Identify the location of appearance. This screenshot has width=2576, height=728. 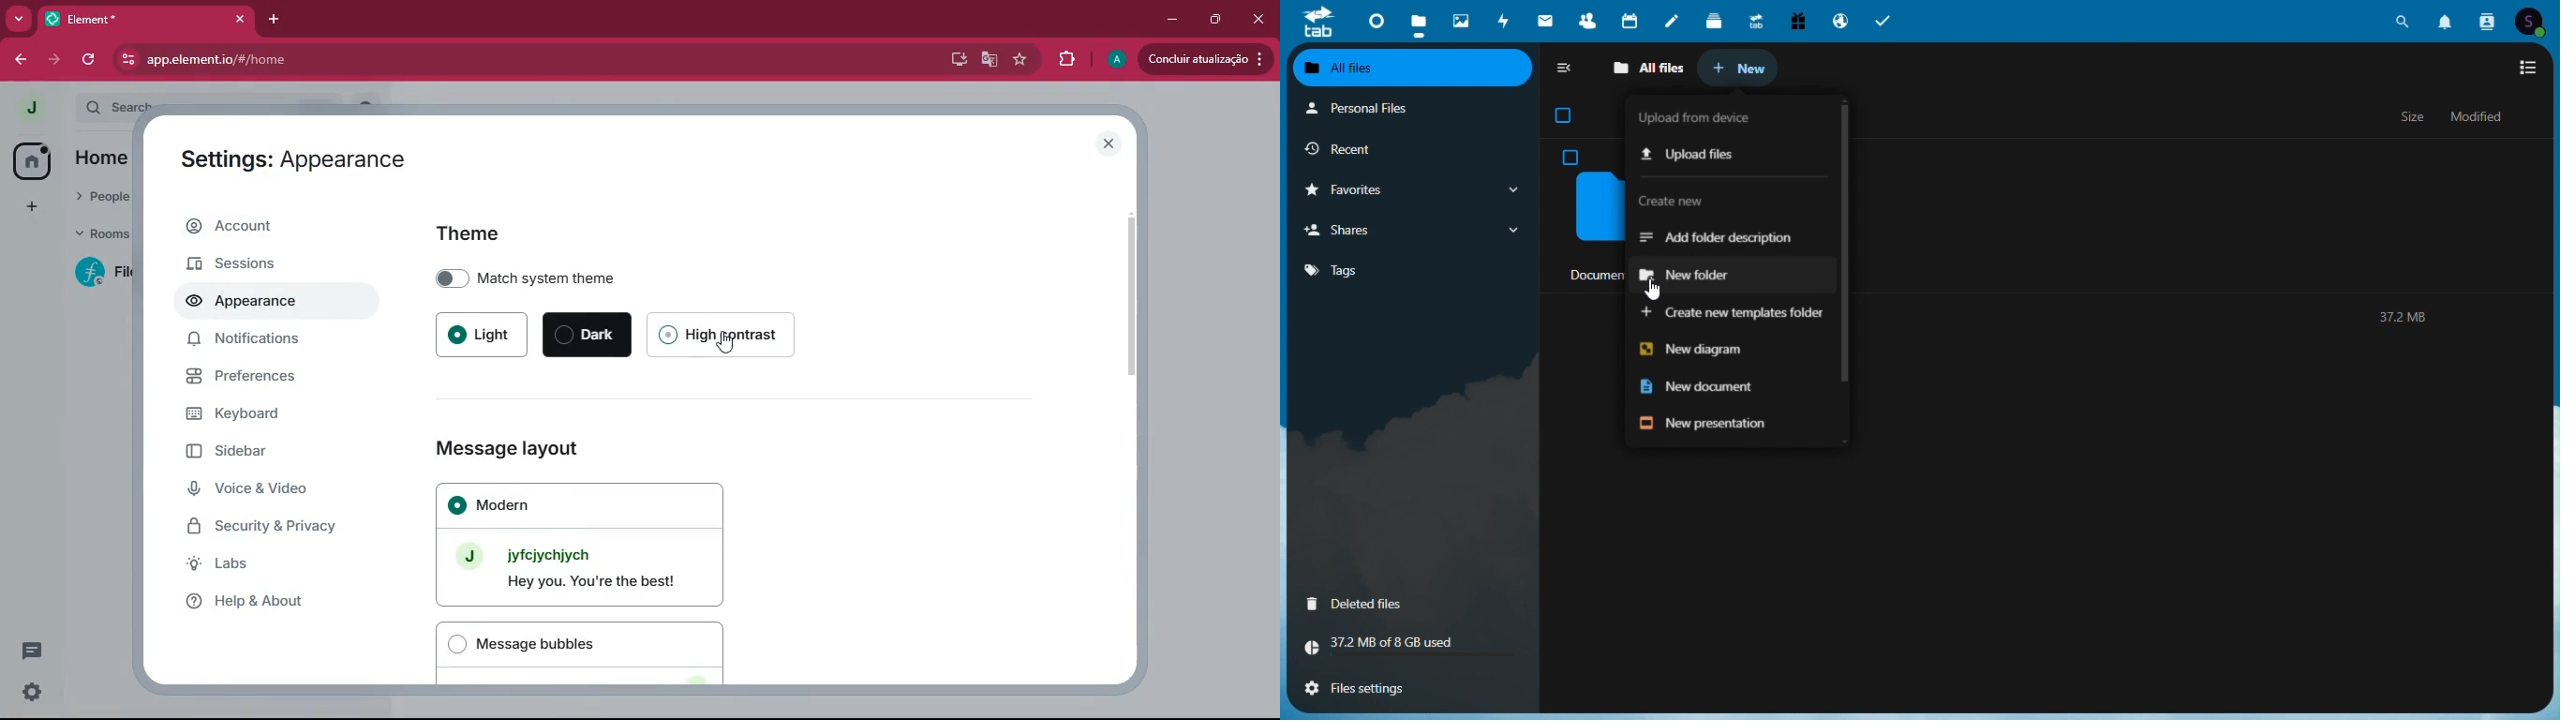
(256, 303).